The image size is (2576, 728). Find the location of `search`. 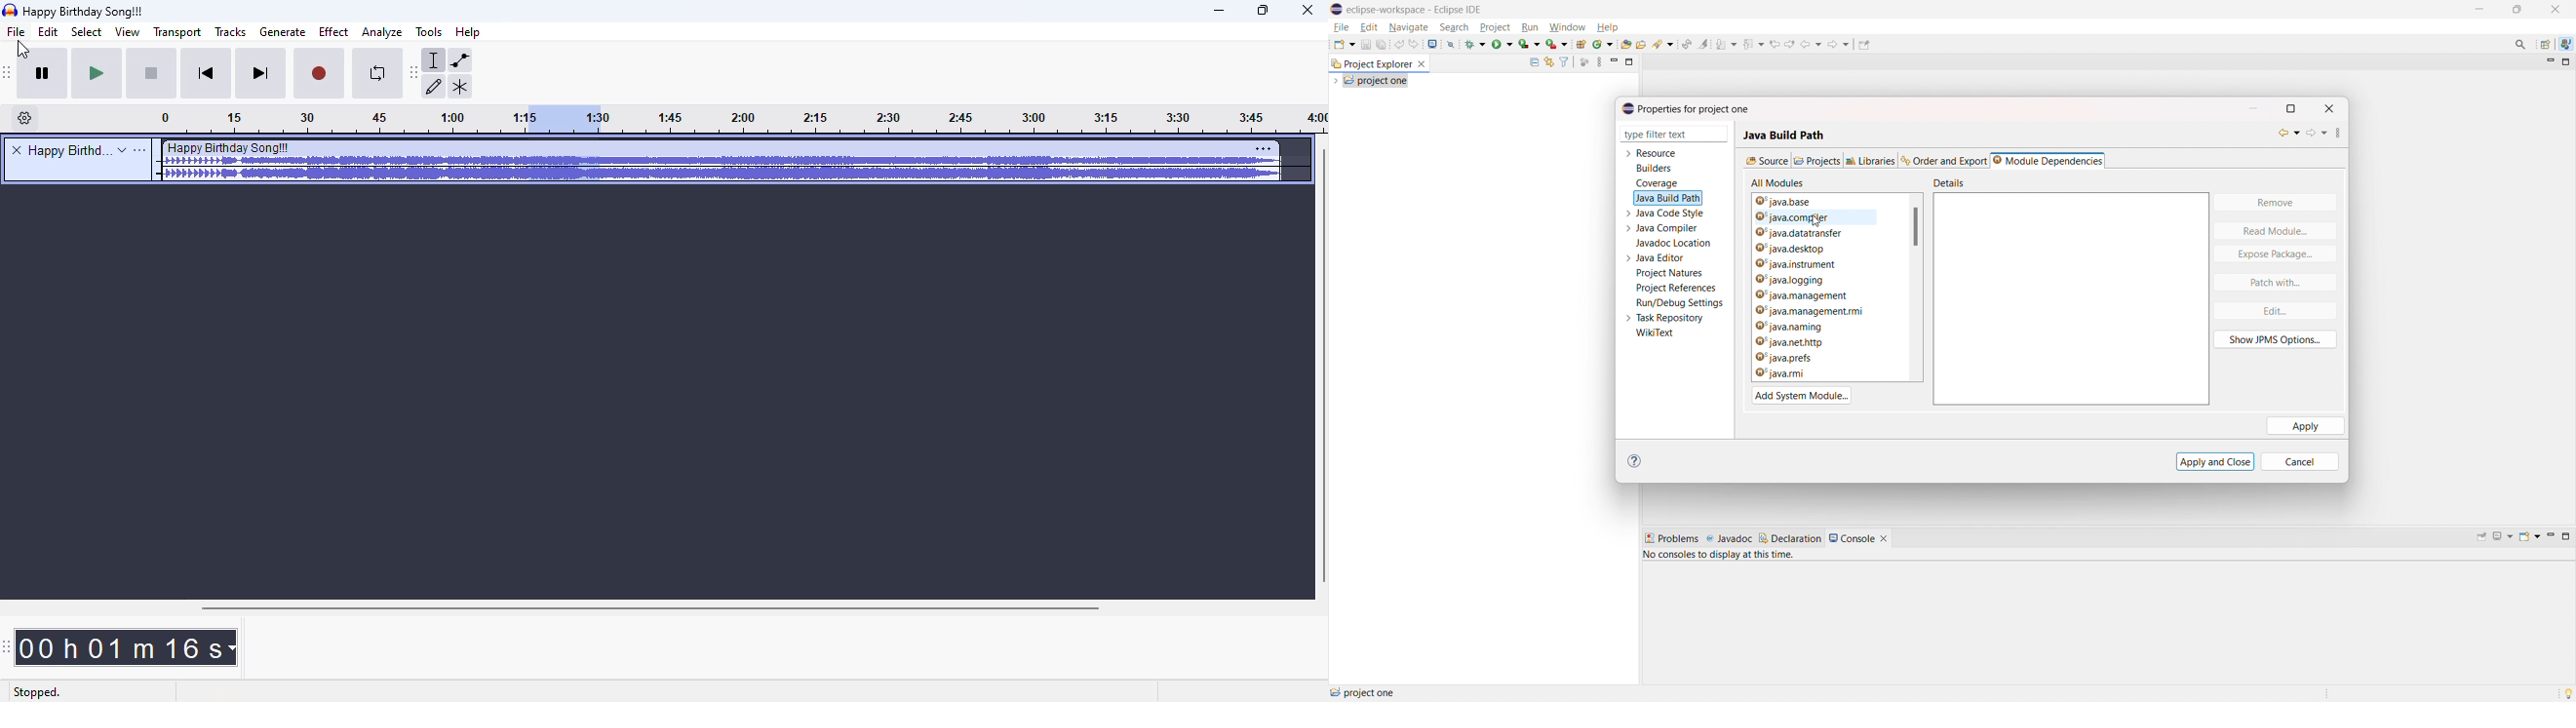

search is located at coordinates (1455, 27).